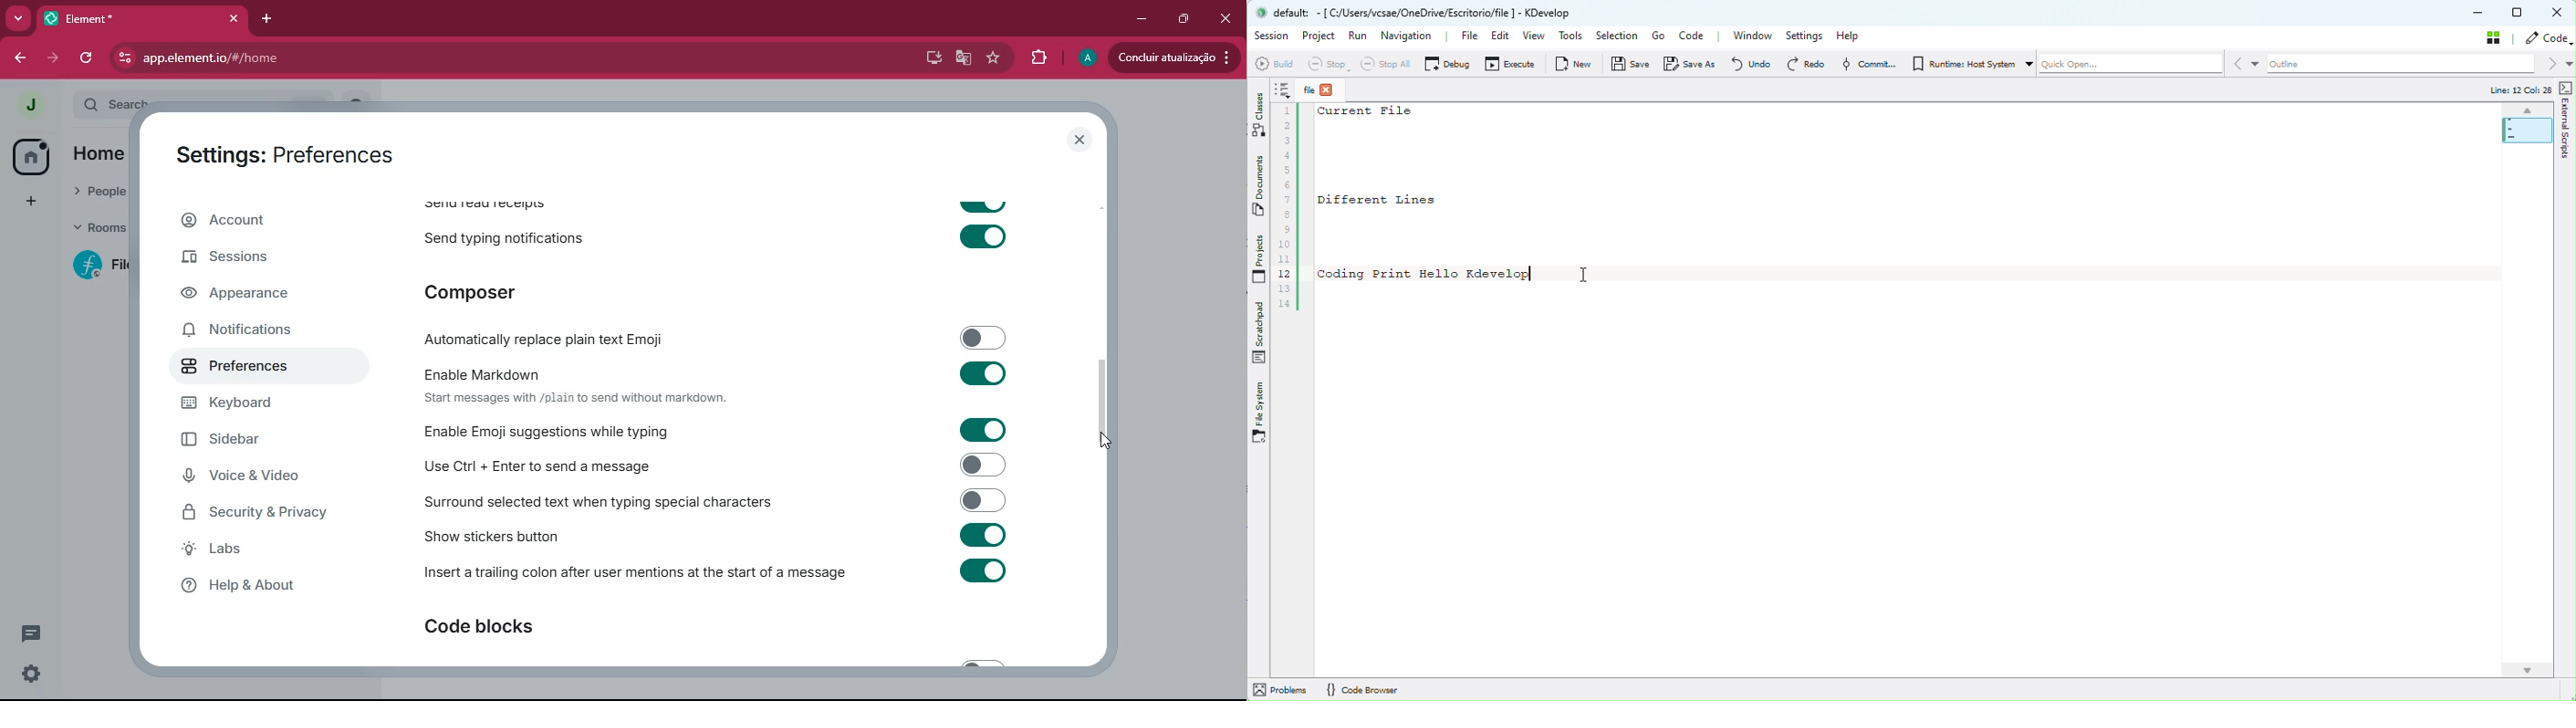 The width and height of the screenshot is (2576, 728). I want to click on security, so click(271, 514).